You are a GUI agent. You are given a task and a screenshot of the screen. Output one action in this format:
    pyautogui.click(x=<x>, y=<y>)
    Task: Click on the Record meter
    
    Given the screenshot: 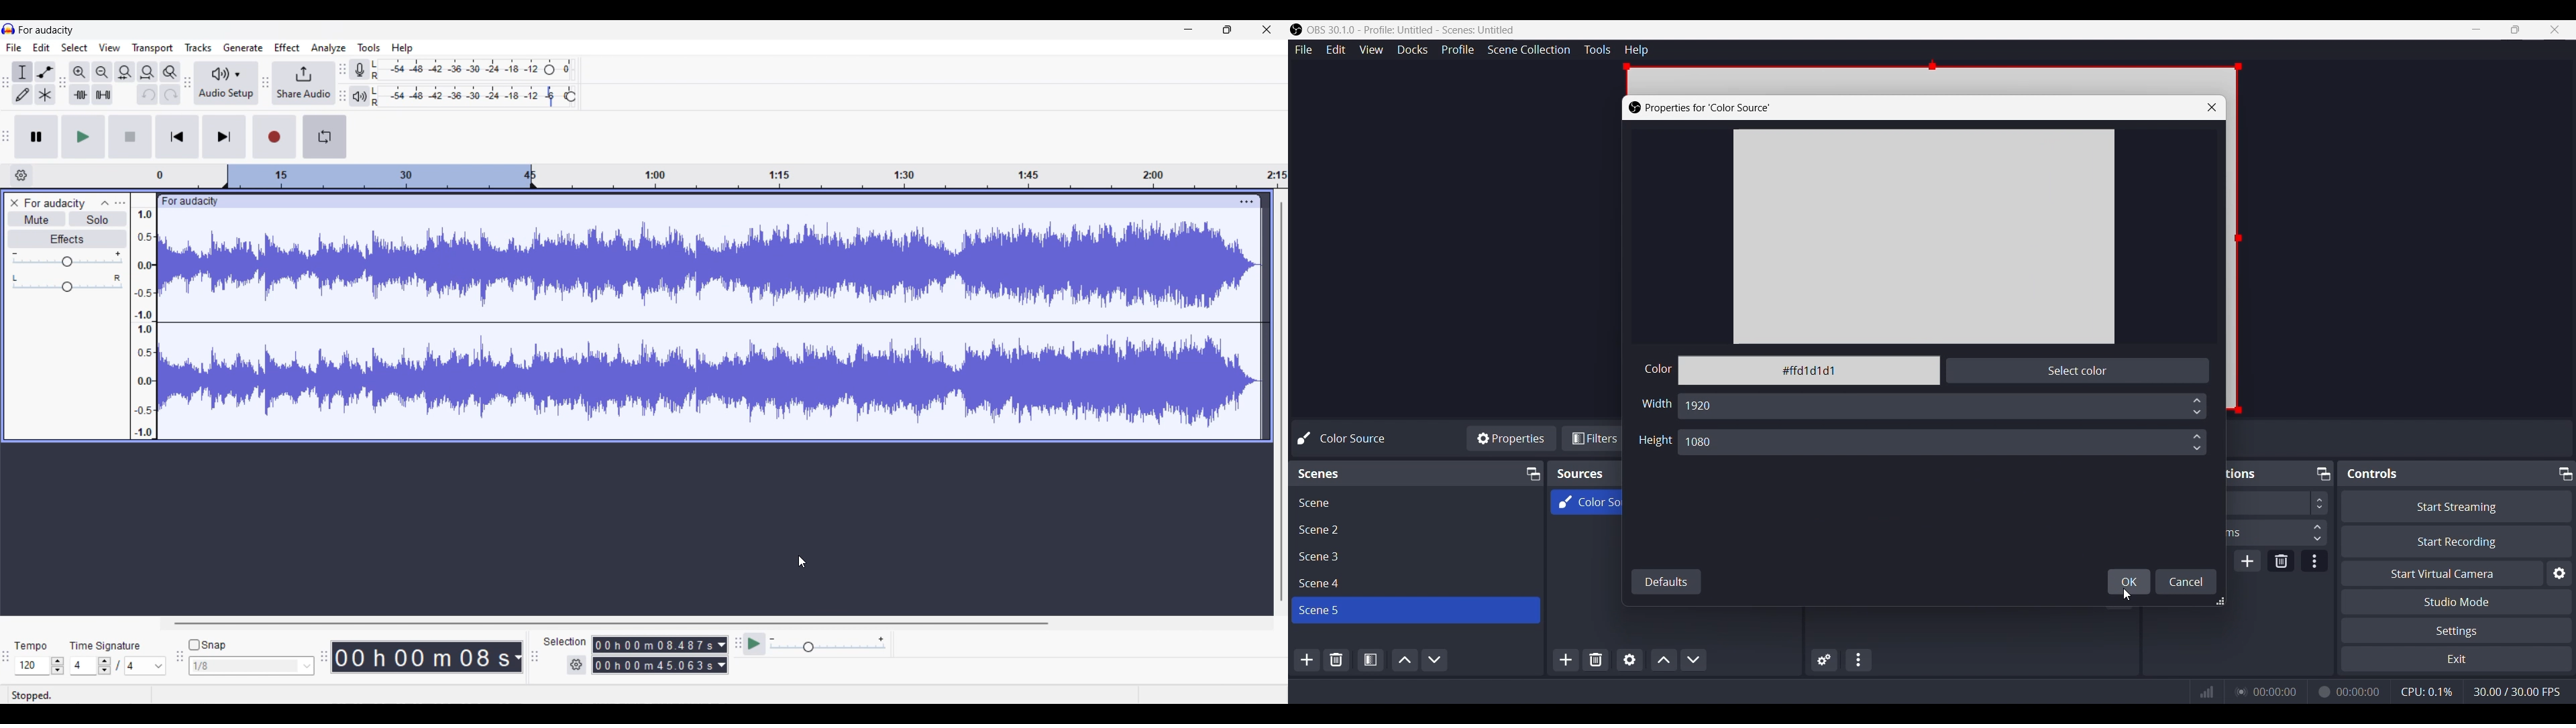 What is the action you would take?
    pyautogui.click(x=360, y=70)
    